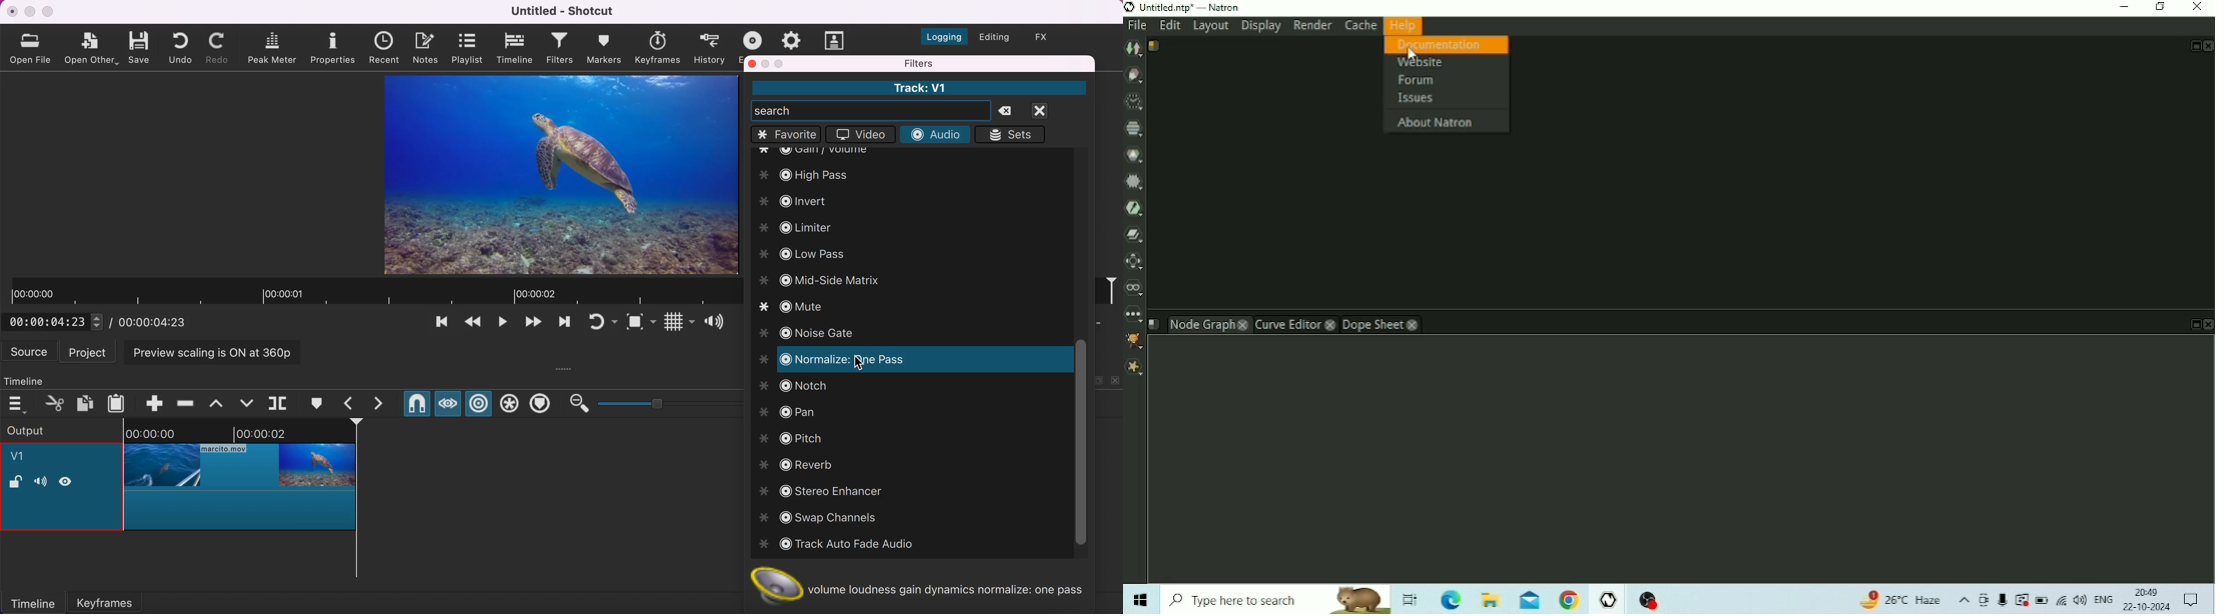 Image resolution: width=2240 pixels, height=616 pixels. I want to click on open other, so click(92, 49).